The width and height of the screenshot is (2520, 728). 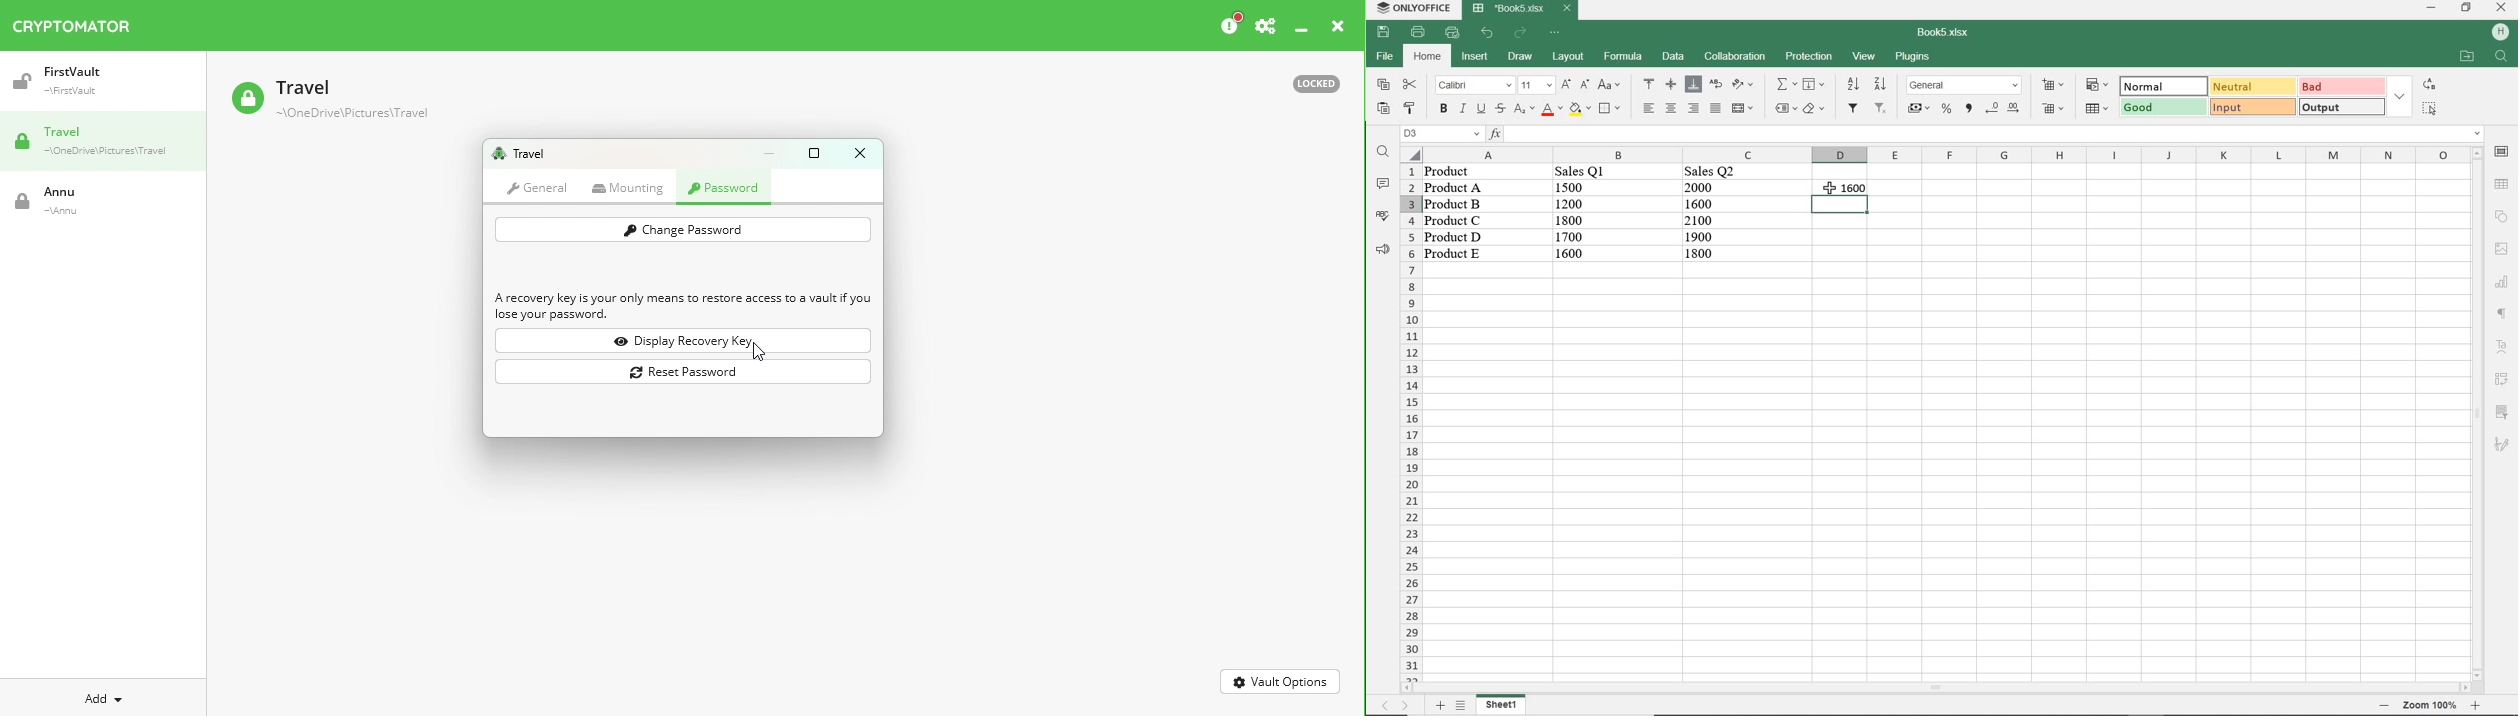 I want to click on minimize, so click(x=2432, y=9).